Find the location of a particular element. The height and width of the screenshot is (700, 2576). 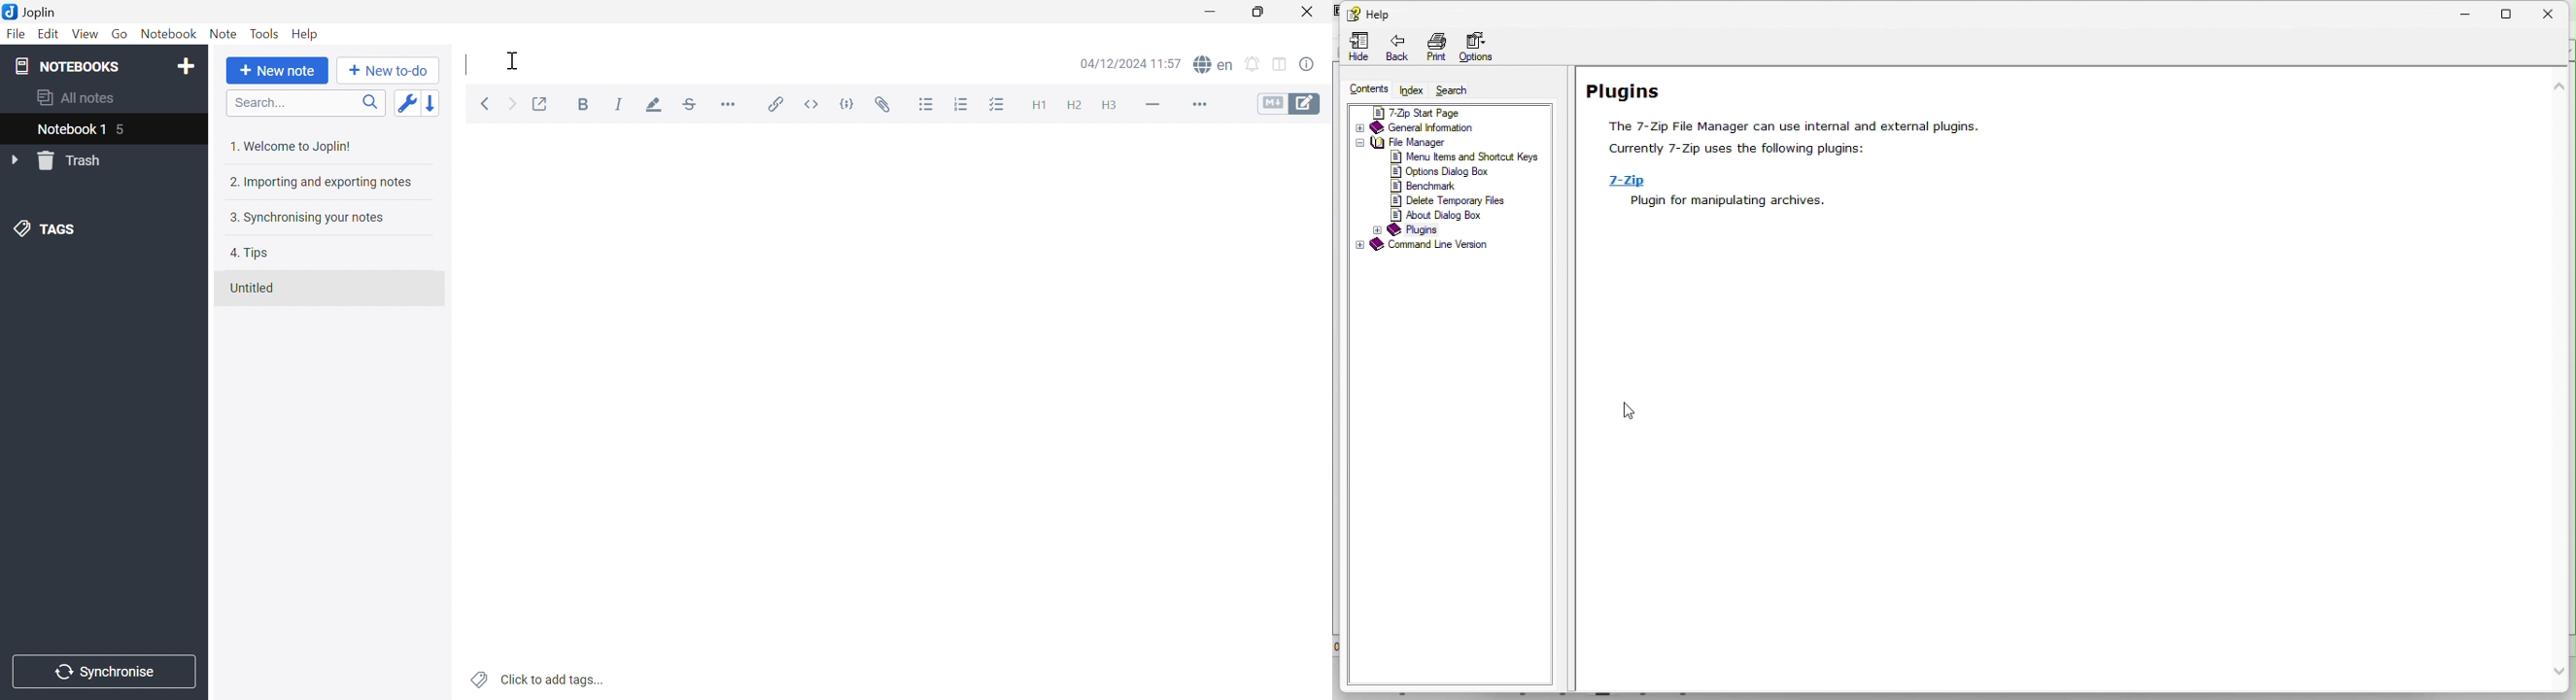

Note properties is located at coordinates (1310, 63).